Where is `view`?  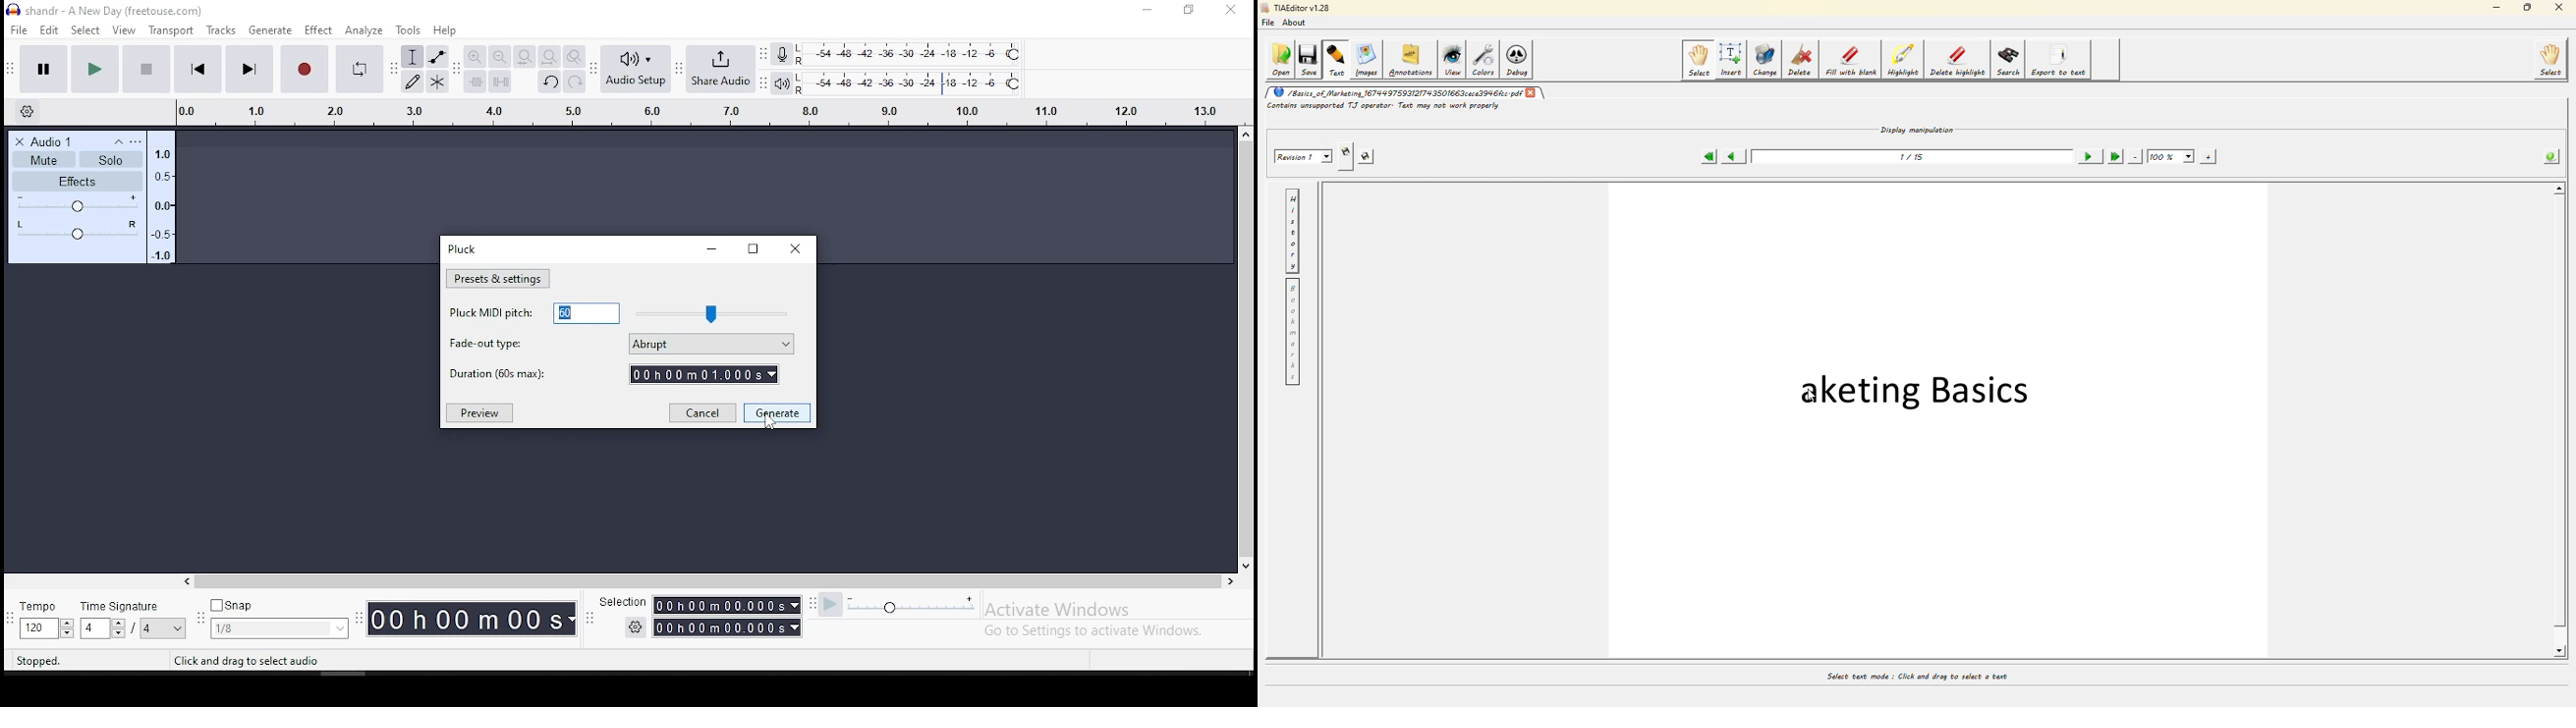
view is located at coordinates (123, 30).